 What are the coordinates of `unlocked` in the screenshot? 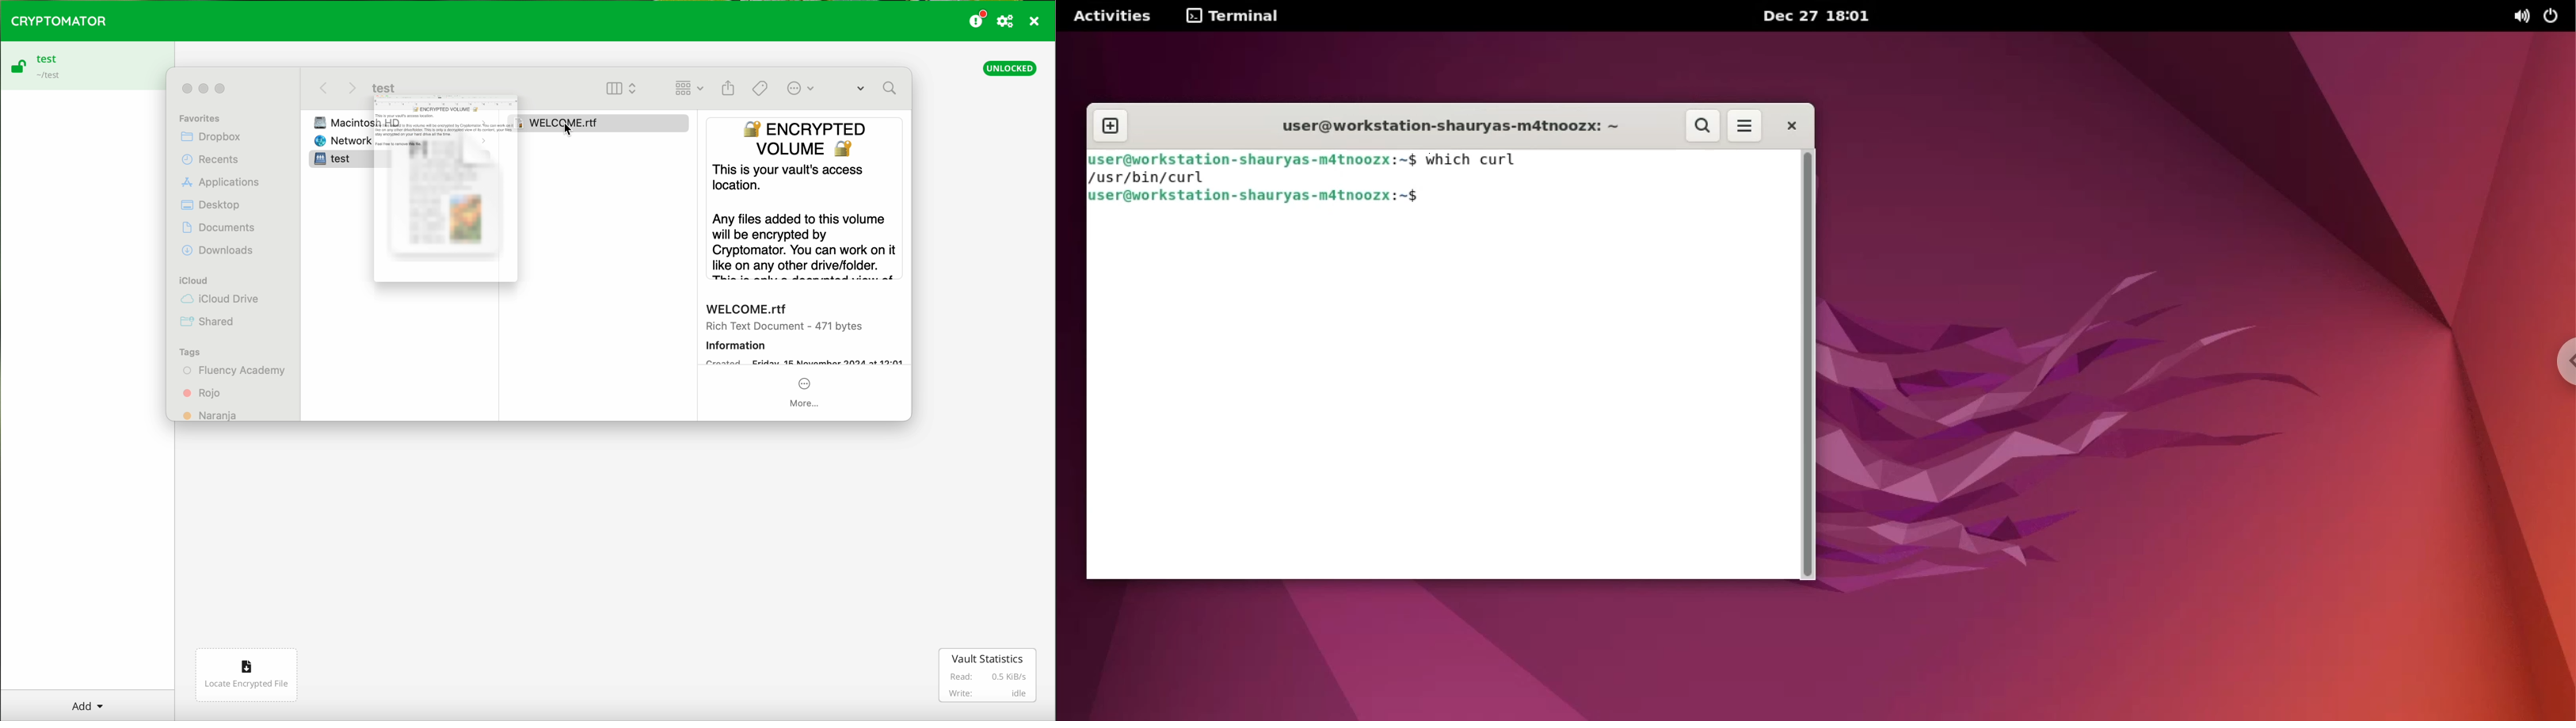 It's located at (1011, 67).